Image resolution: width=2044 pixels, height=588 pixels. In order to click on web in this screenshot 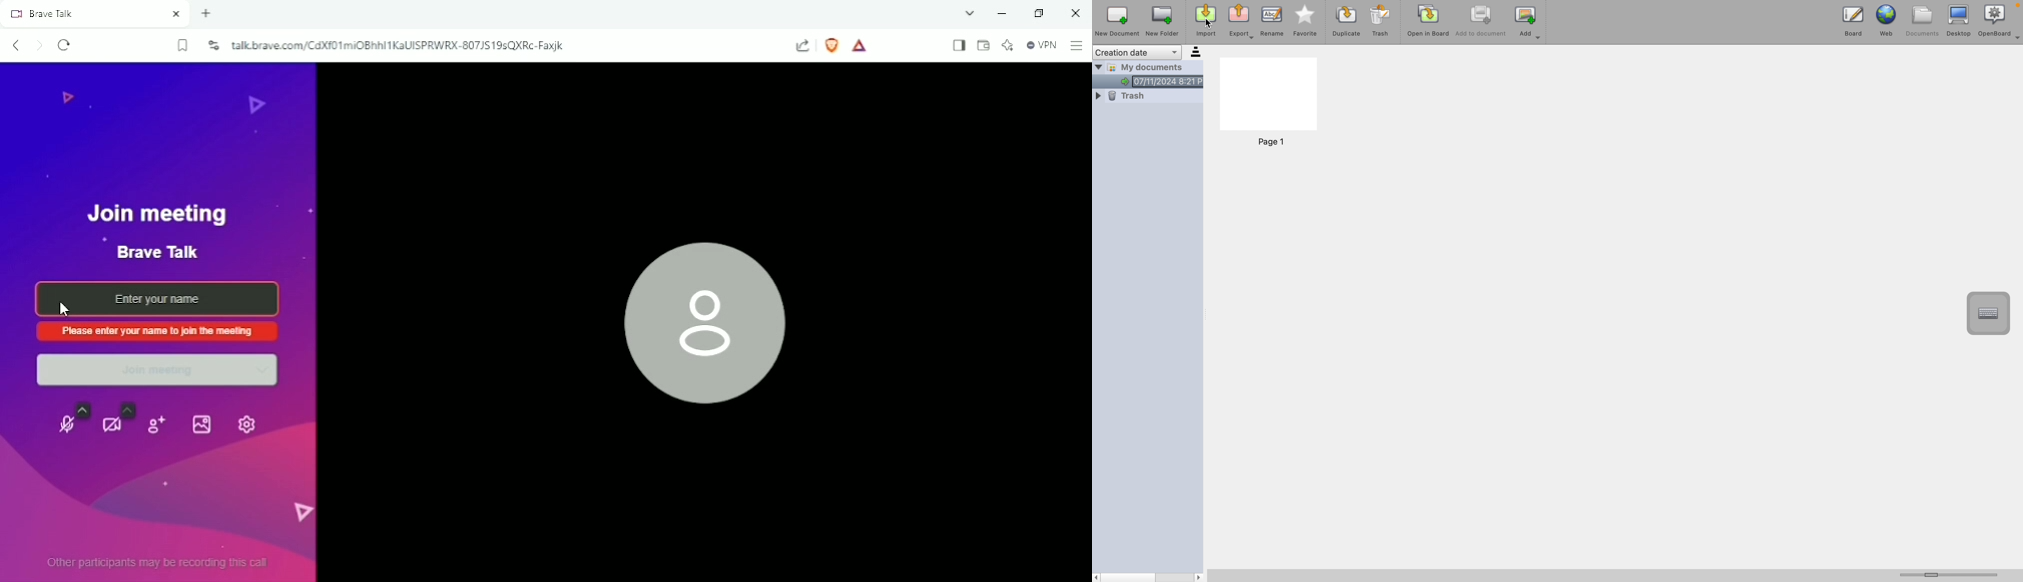, I will do `click(1887, 19)`.